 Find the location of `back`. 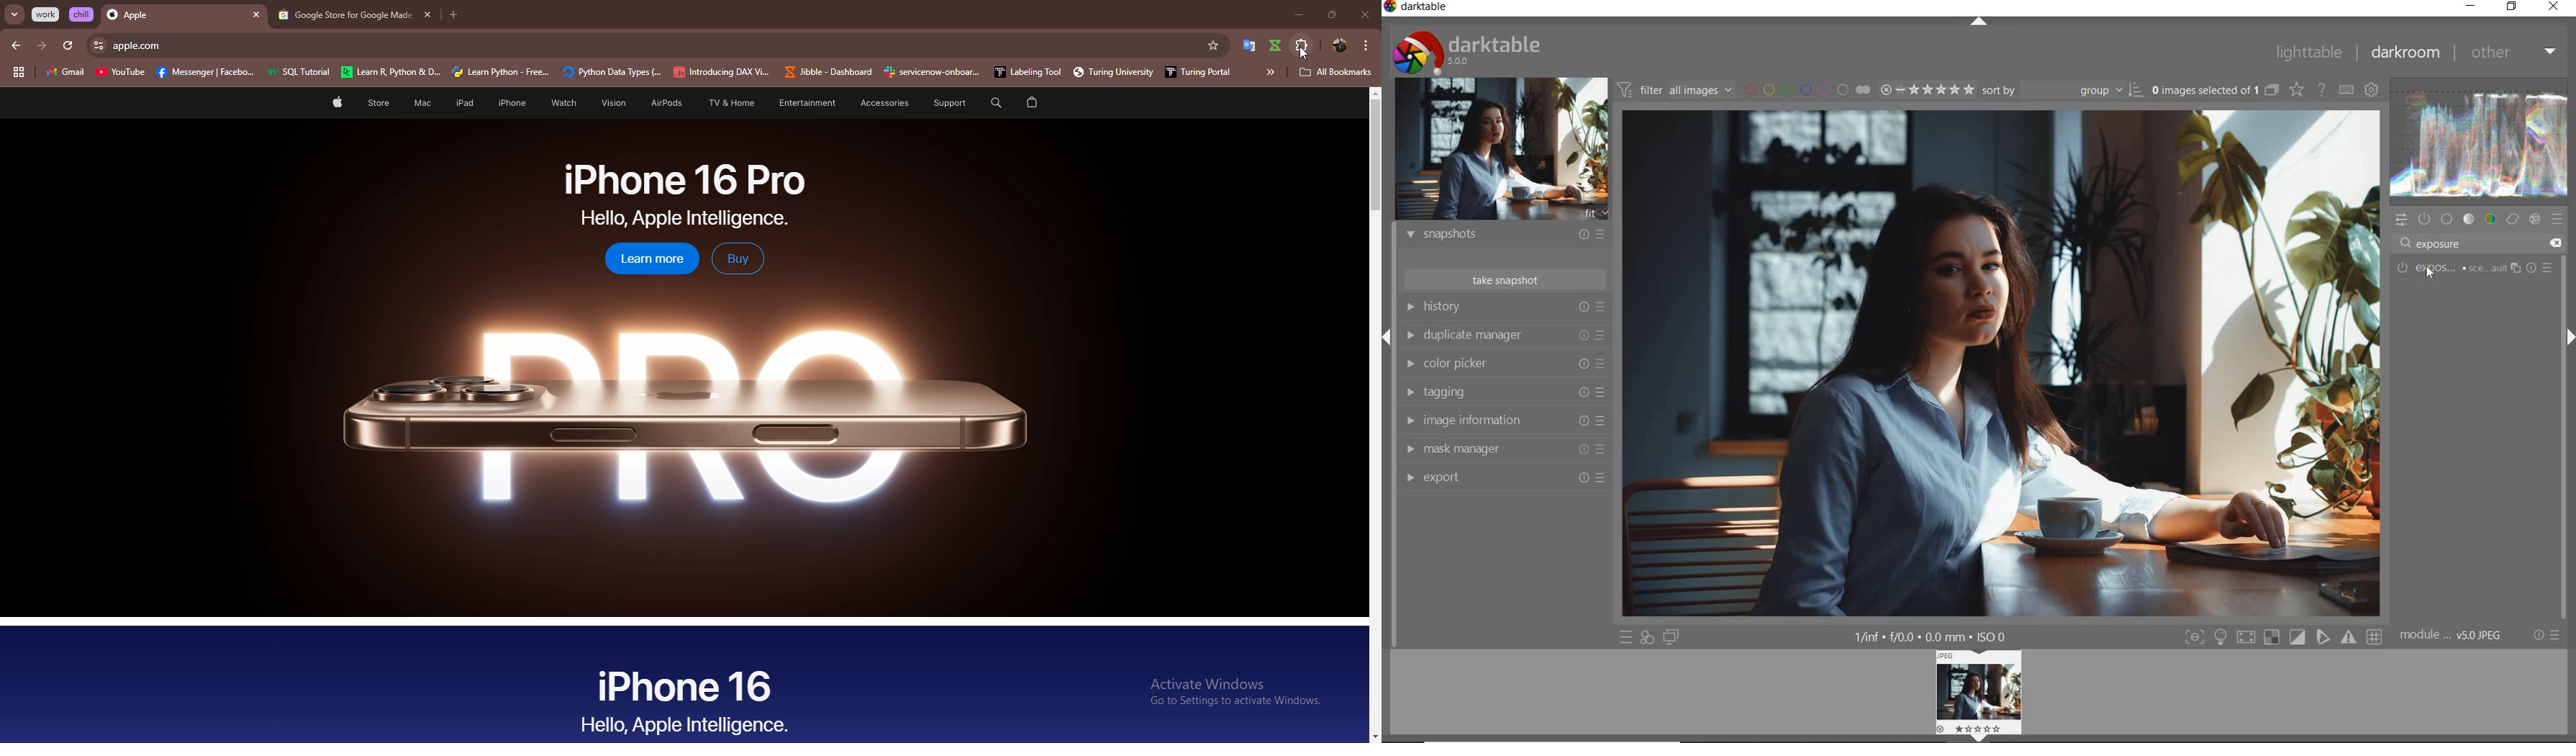

back is located at coordinates (17, 45).